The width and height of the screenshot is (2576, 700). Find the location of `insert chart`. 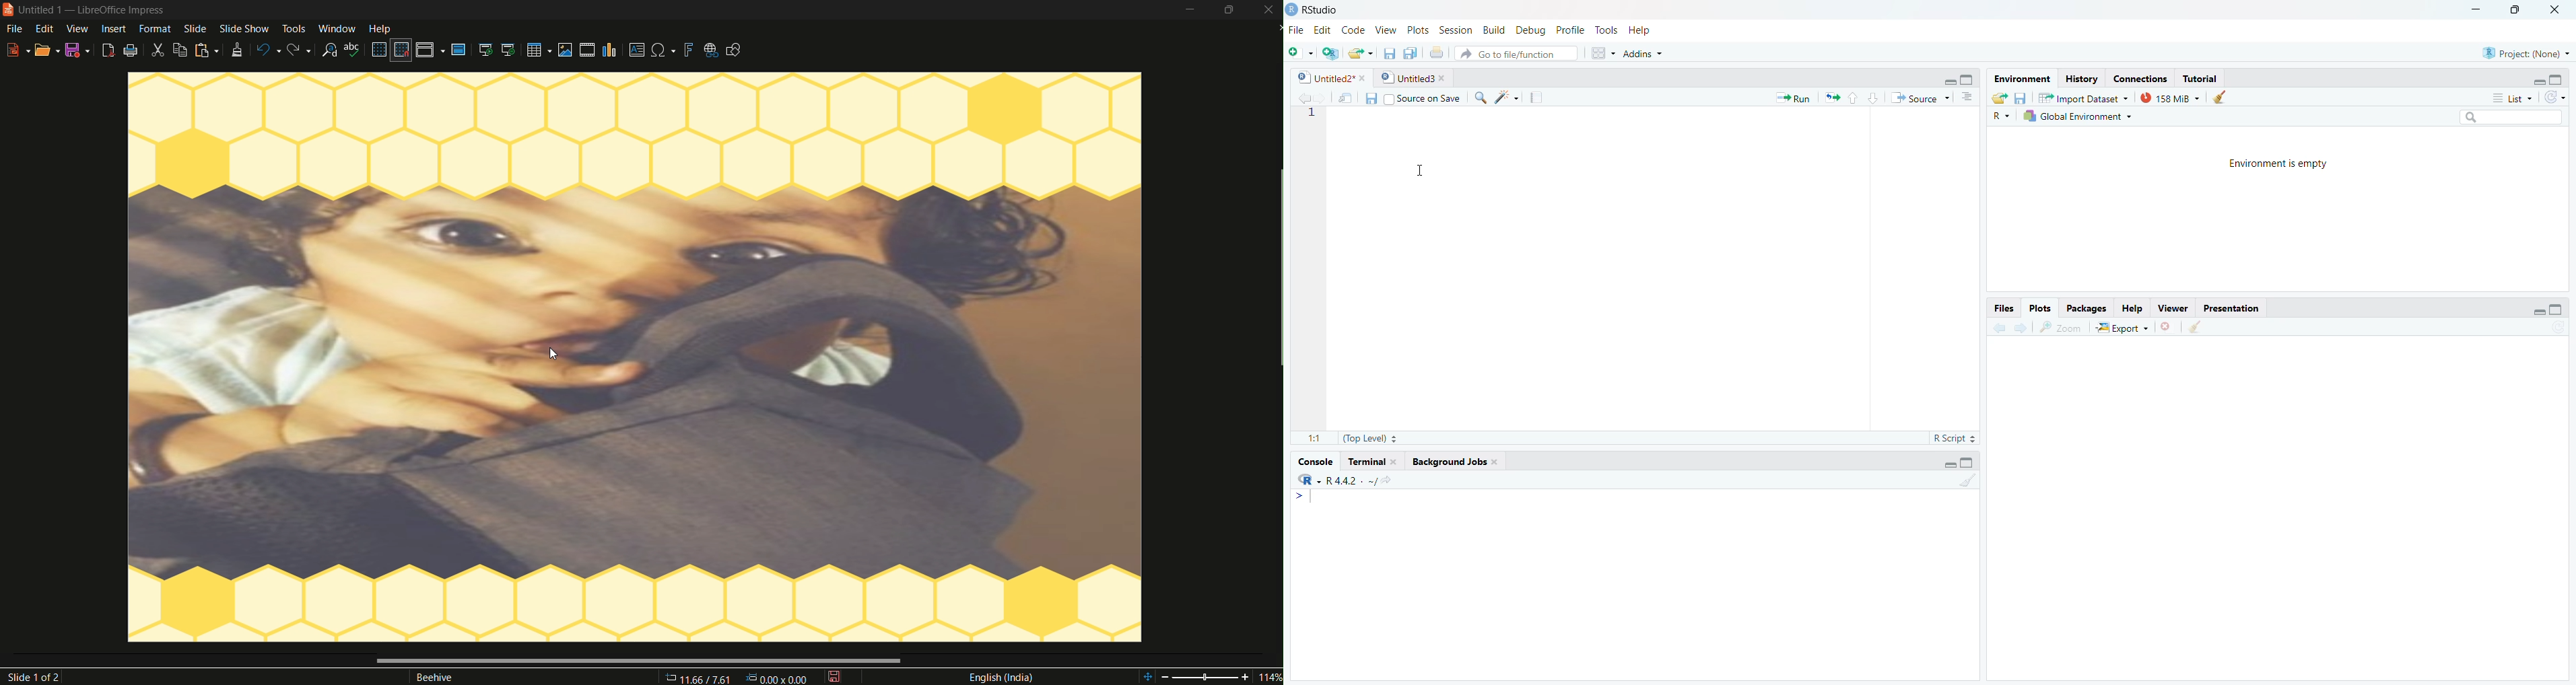

insert chart is located at coordinates (611, 50).